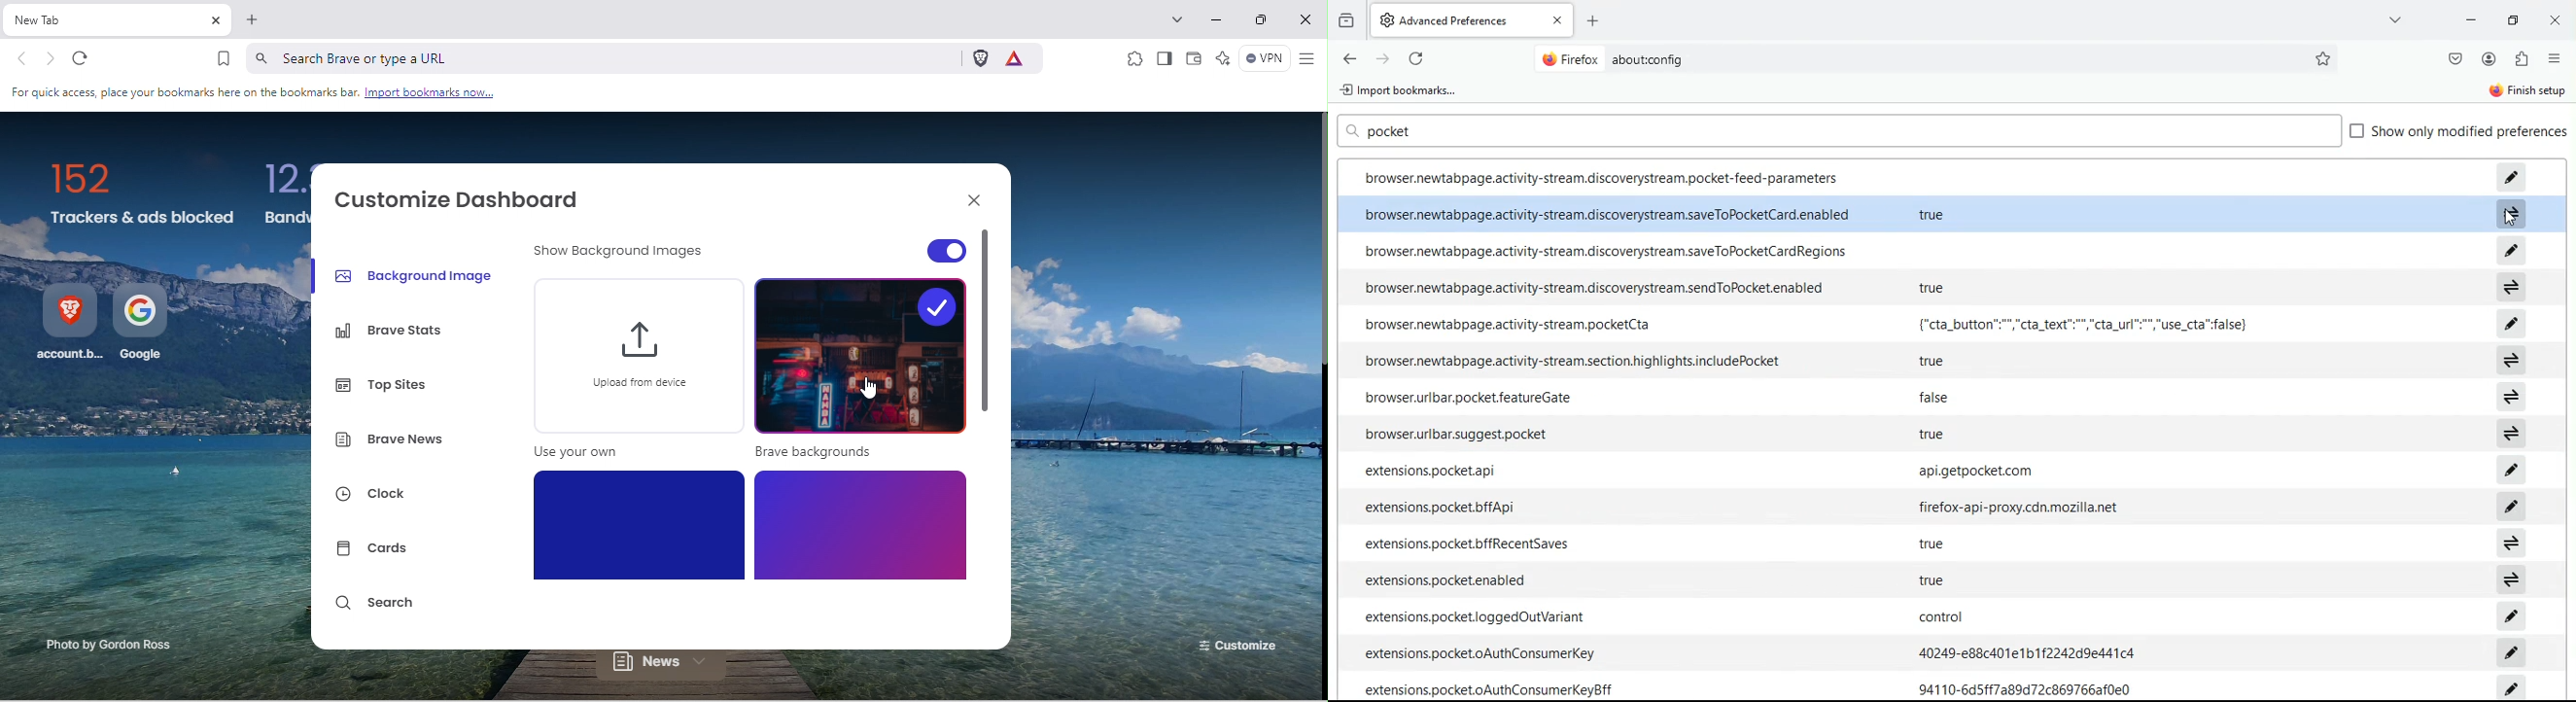 This screenshot has width=2576, height=728. I want to click on ‘extensions.pocket.enabled, so click(1448, 580).